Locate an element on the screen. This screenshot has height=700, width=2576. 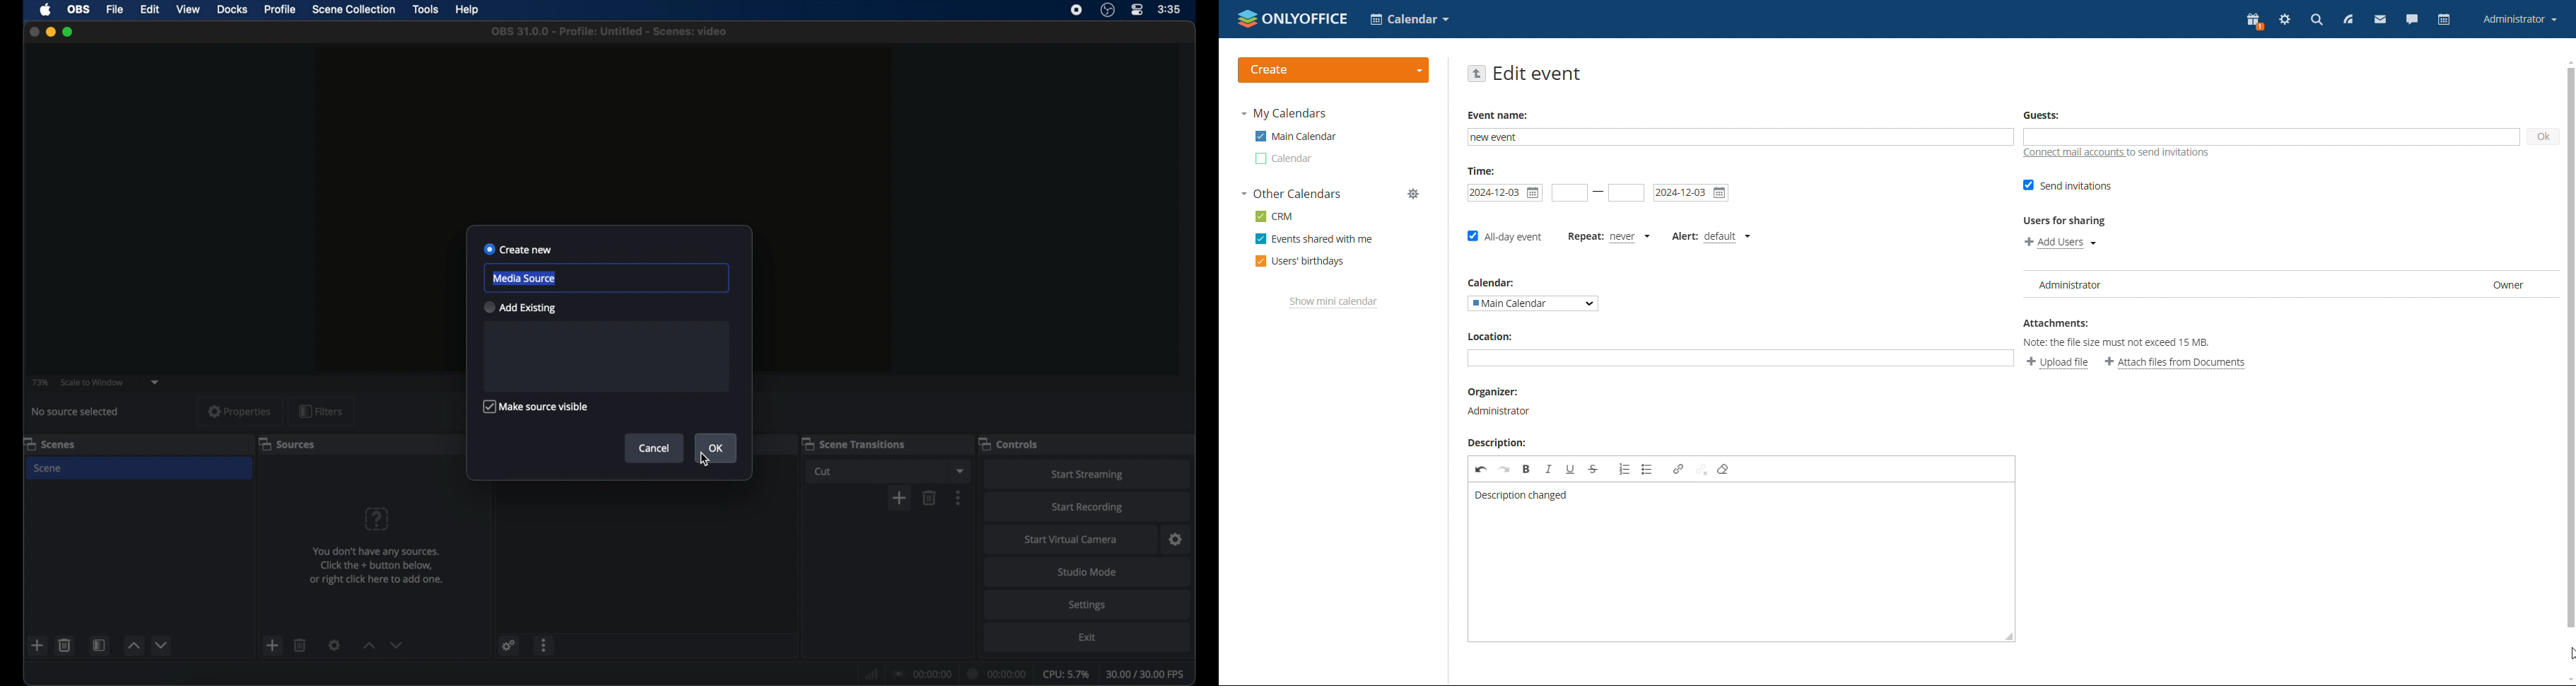
no source selected is located at coordinates (76, 412).